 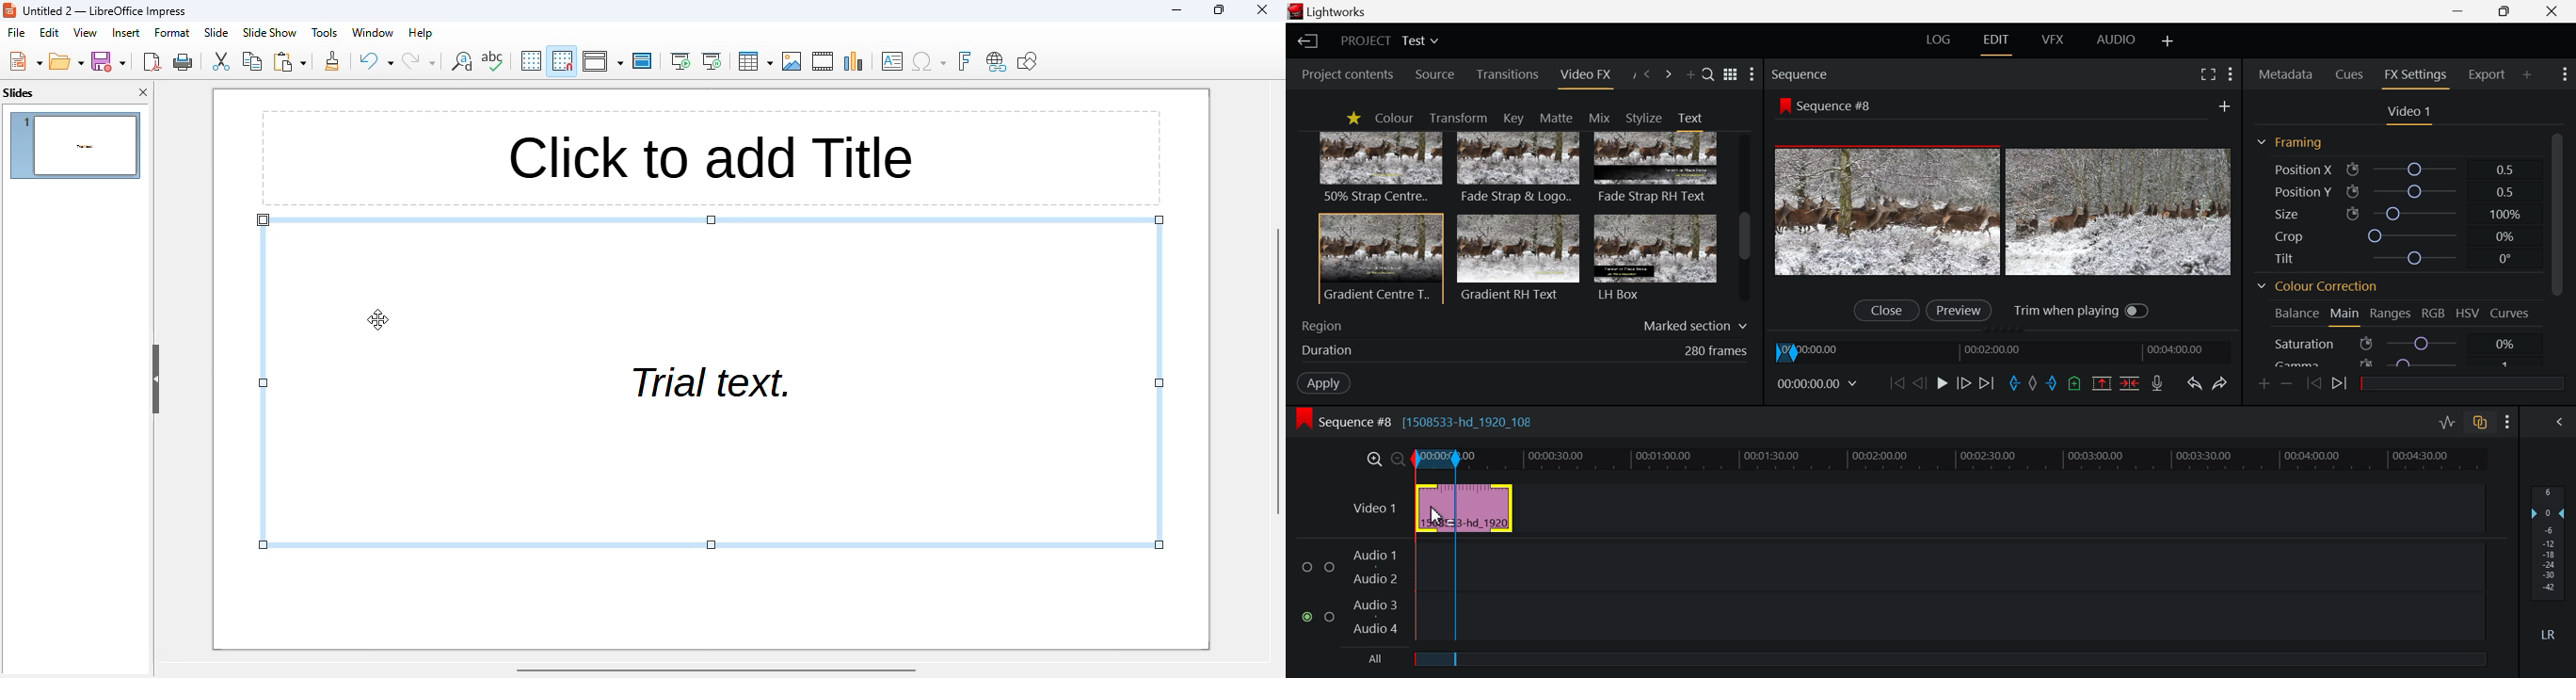 What do you see at coordinates (289, 61) in the screenshot?
I see `paste` at bounding box center [289, 61].